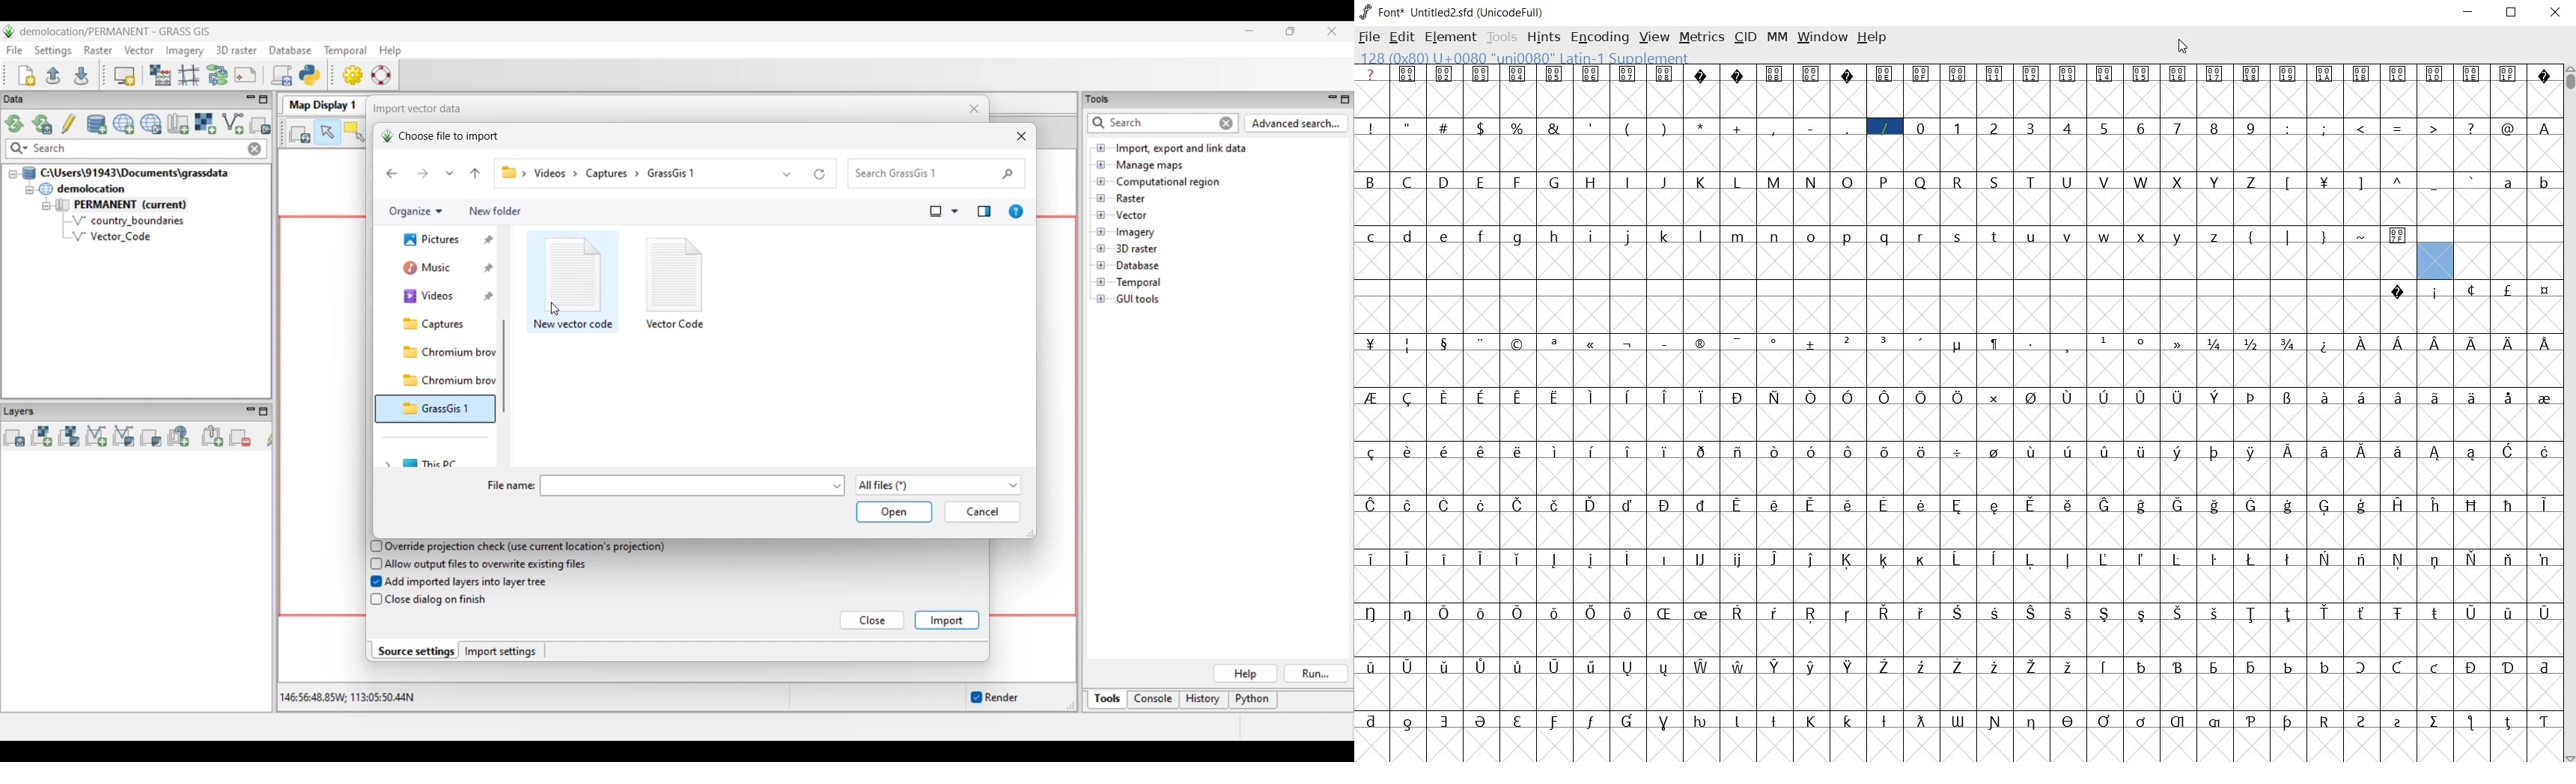 This screenshot has height=784, width=2576. I want to click on glyph, so click(2177, 344).